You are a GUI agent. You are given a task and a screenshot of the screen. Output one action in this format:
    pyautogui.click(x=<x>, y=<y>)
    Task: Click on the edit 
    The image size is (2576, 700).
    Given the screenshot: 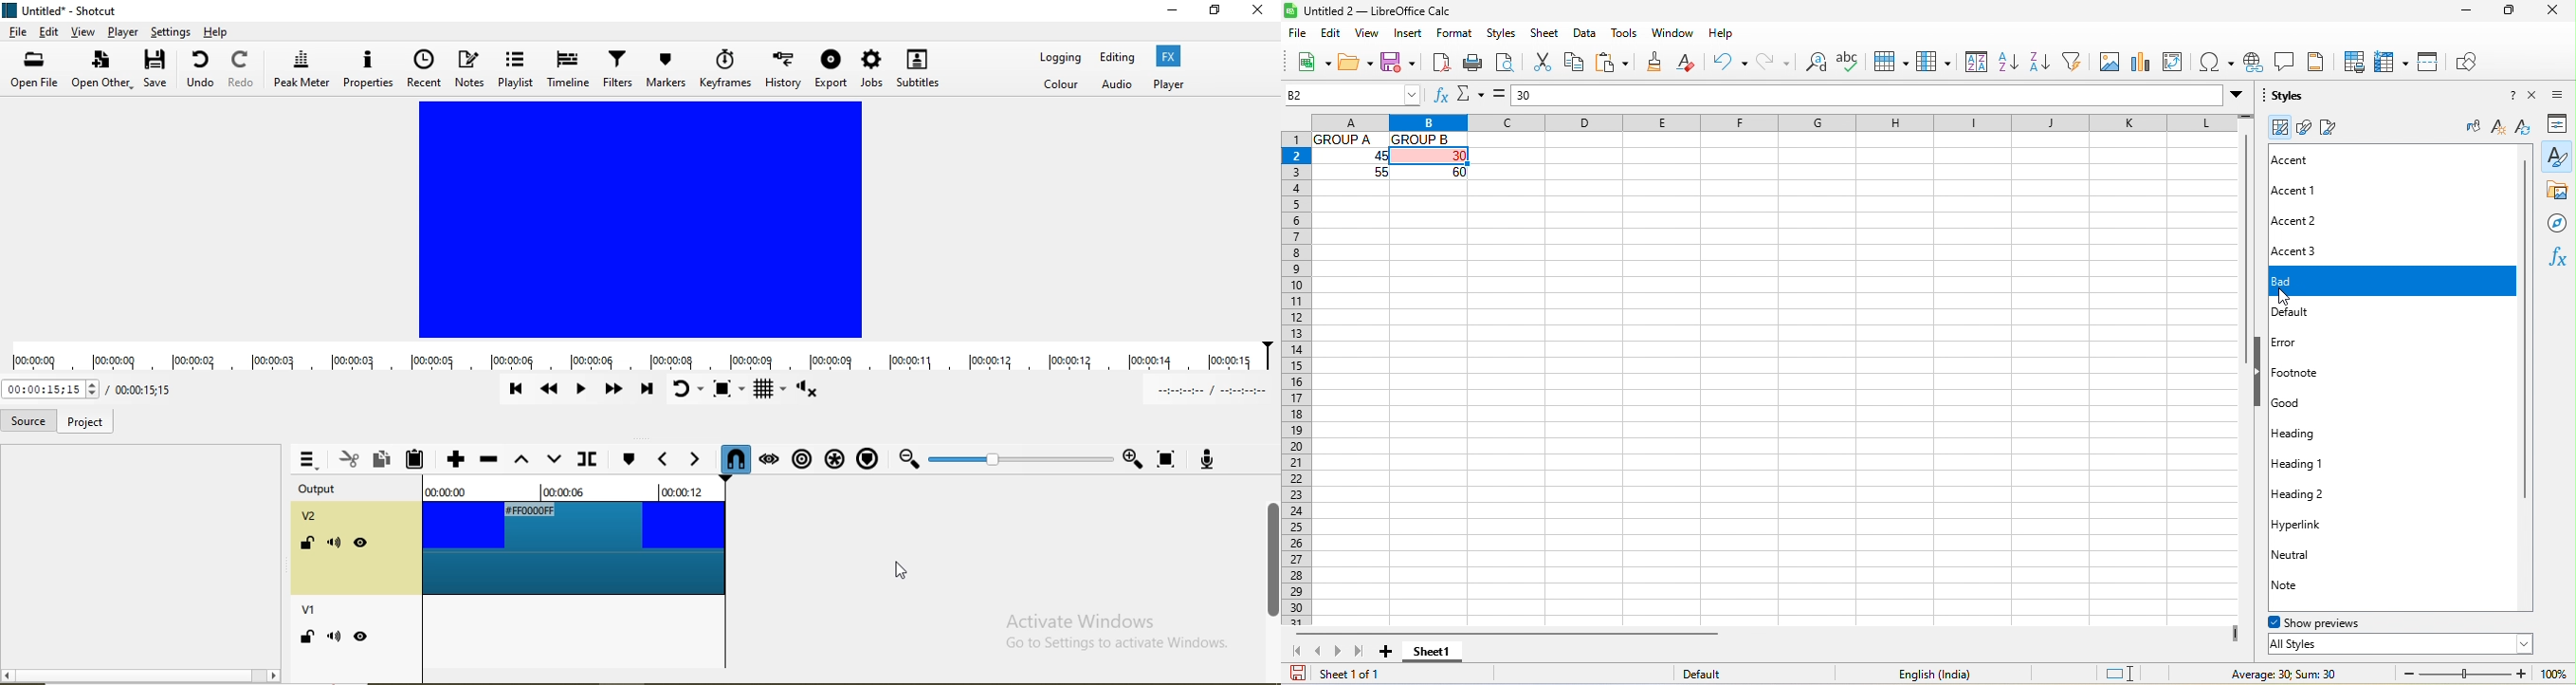 What is the action you would take?
    pyautogui.click(x=50, y=32)
    